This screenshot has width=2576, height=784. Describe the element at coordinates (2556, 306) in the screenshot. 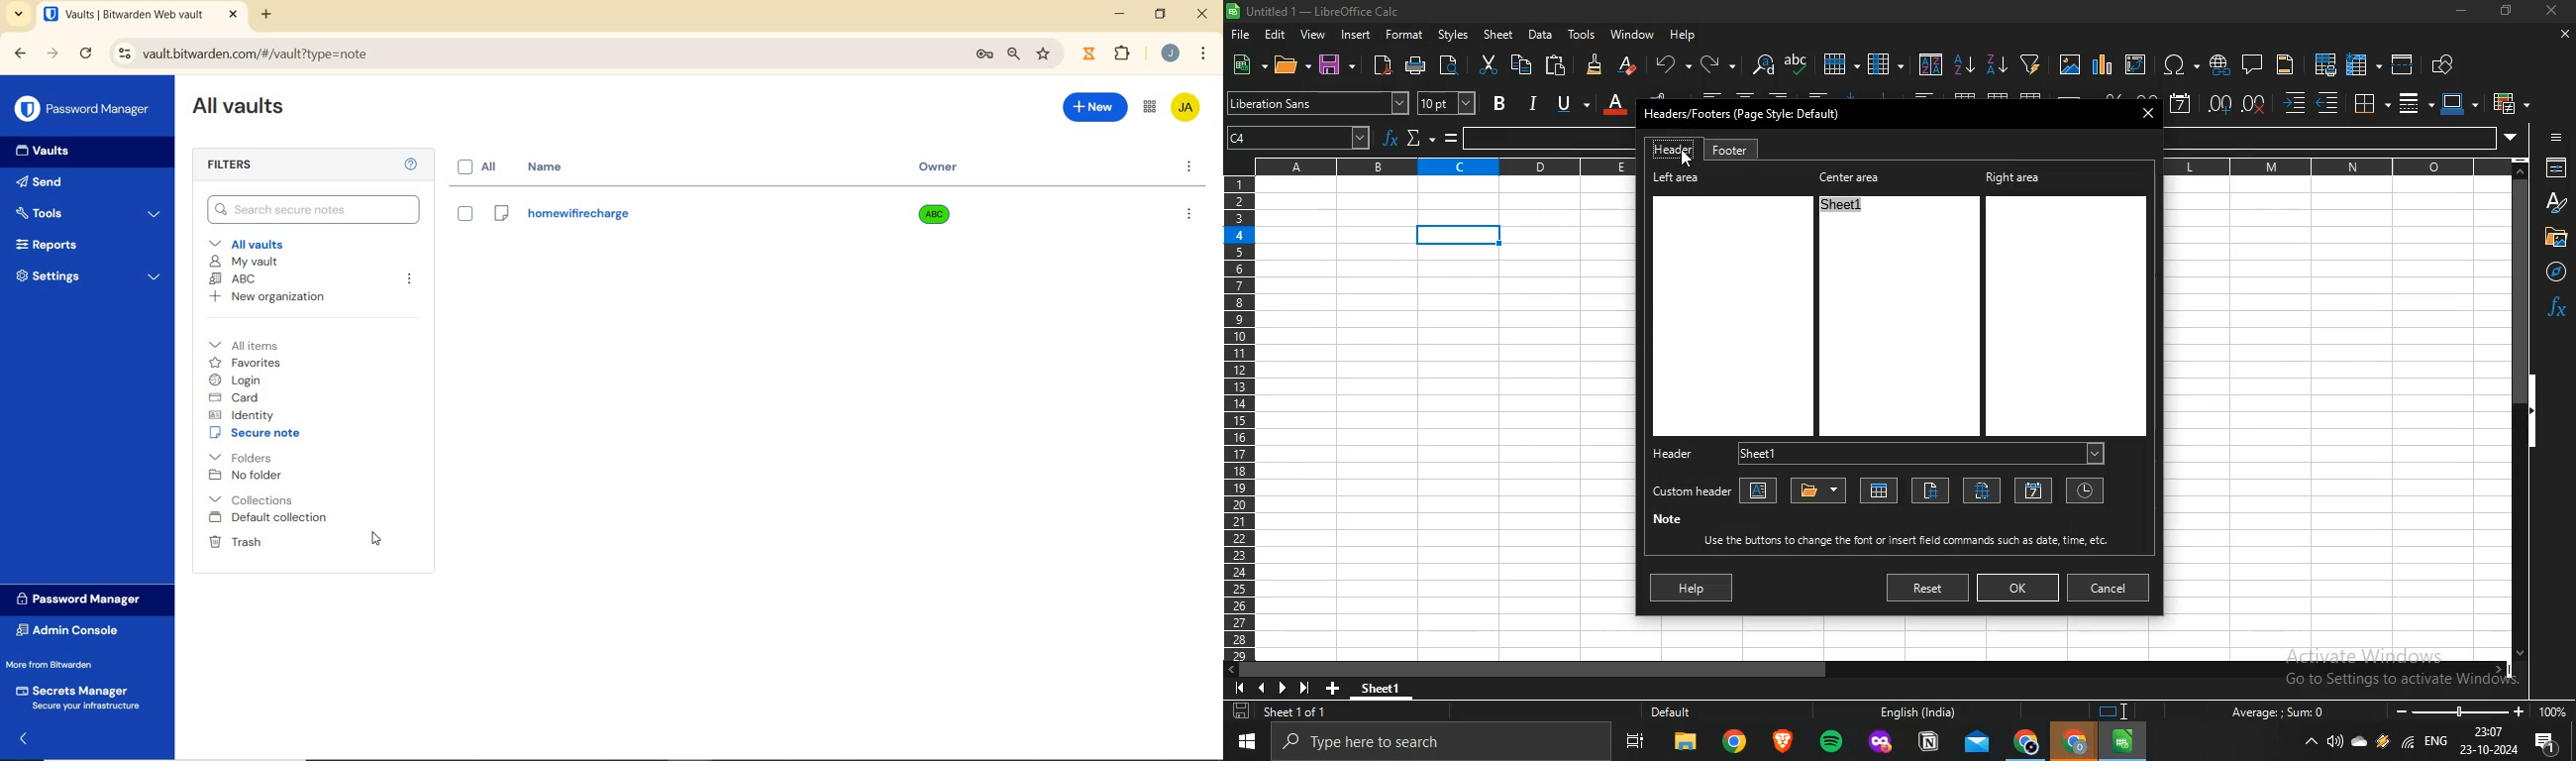

I see `function` at that location.